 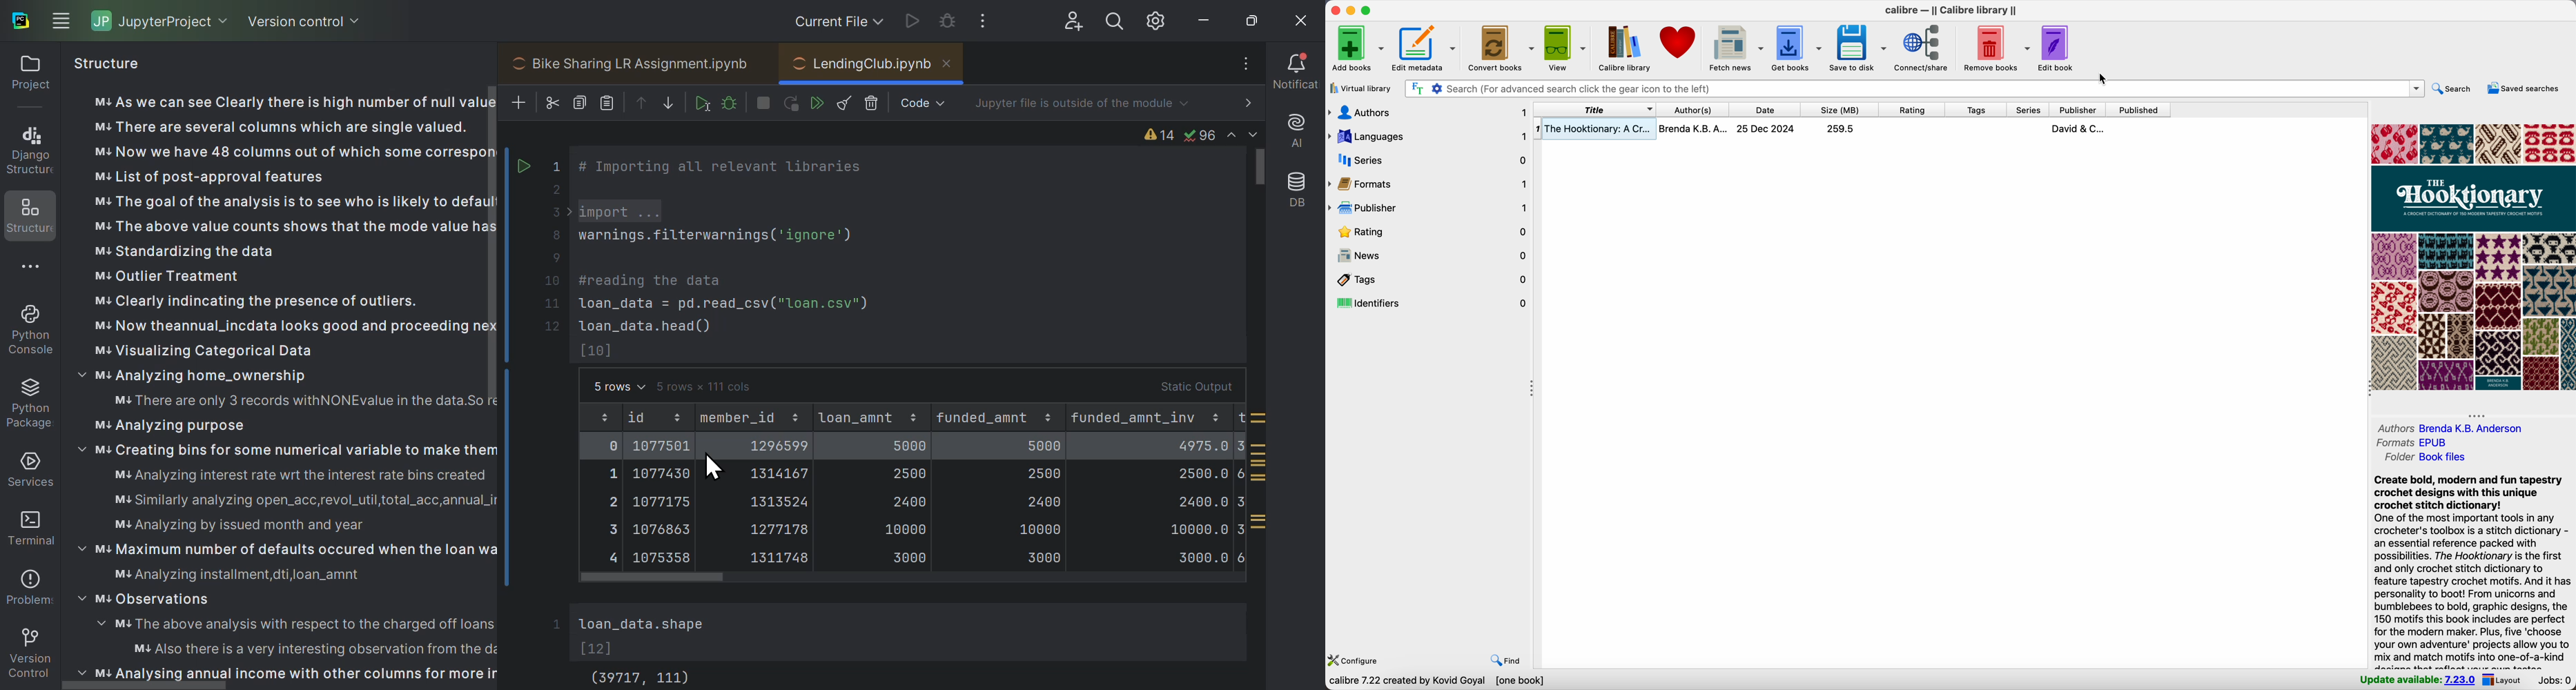 What do you see at coordinates (2454, 90) in the screenshot?
I see `search` at bounding box center [2454, 90].